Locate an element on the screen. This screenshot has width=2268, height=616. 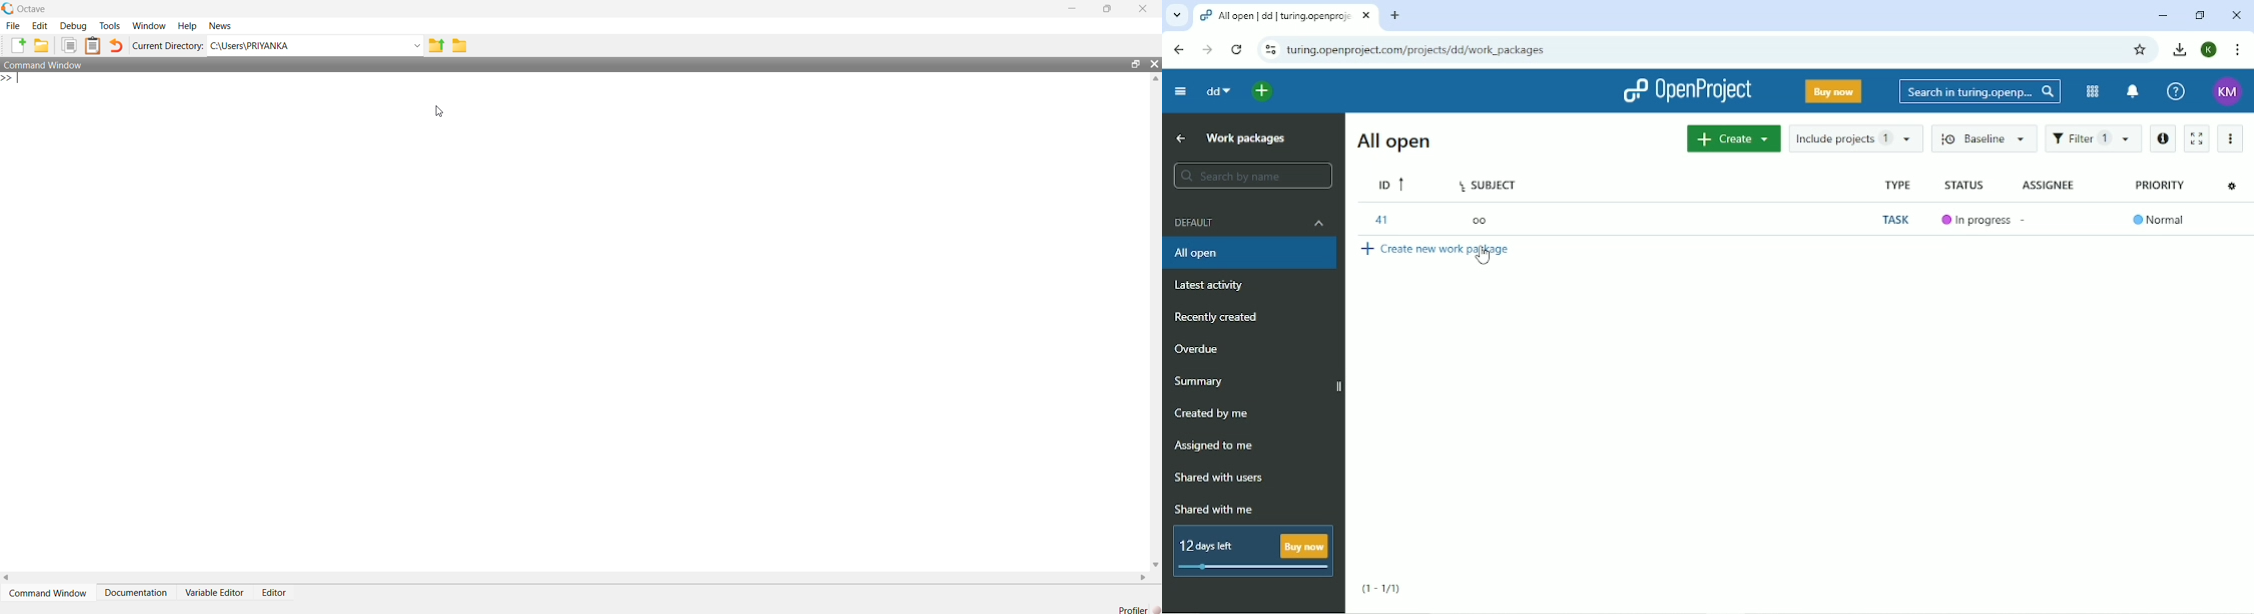
Bookmark this tab is located at coordinates (2141, 50).